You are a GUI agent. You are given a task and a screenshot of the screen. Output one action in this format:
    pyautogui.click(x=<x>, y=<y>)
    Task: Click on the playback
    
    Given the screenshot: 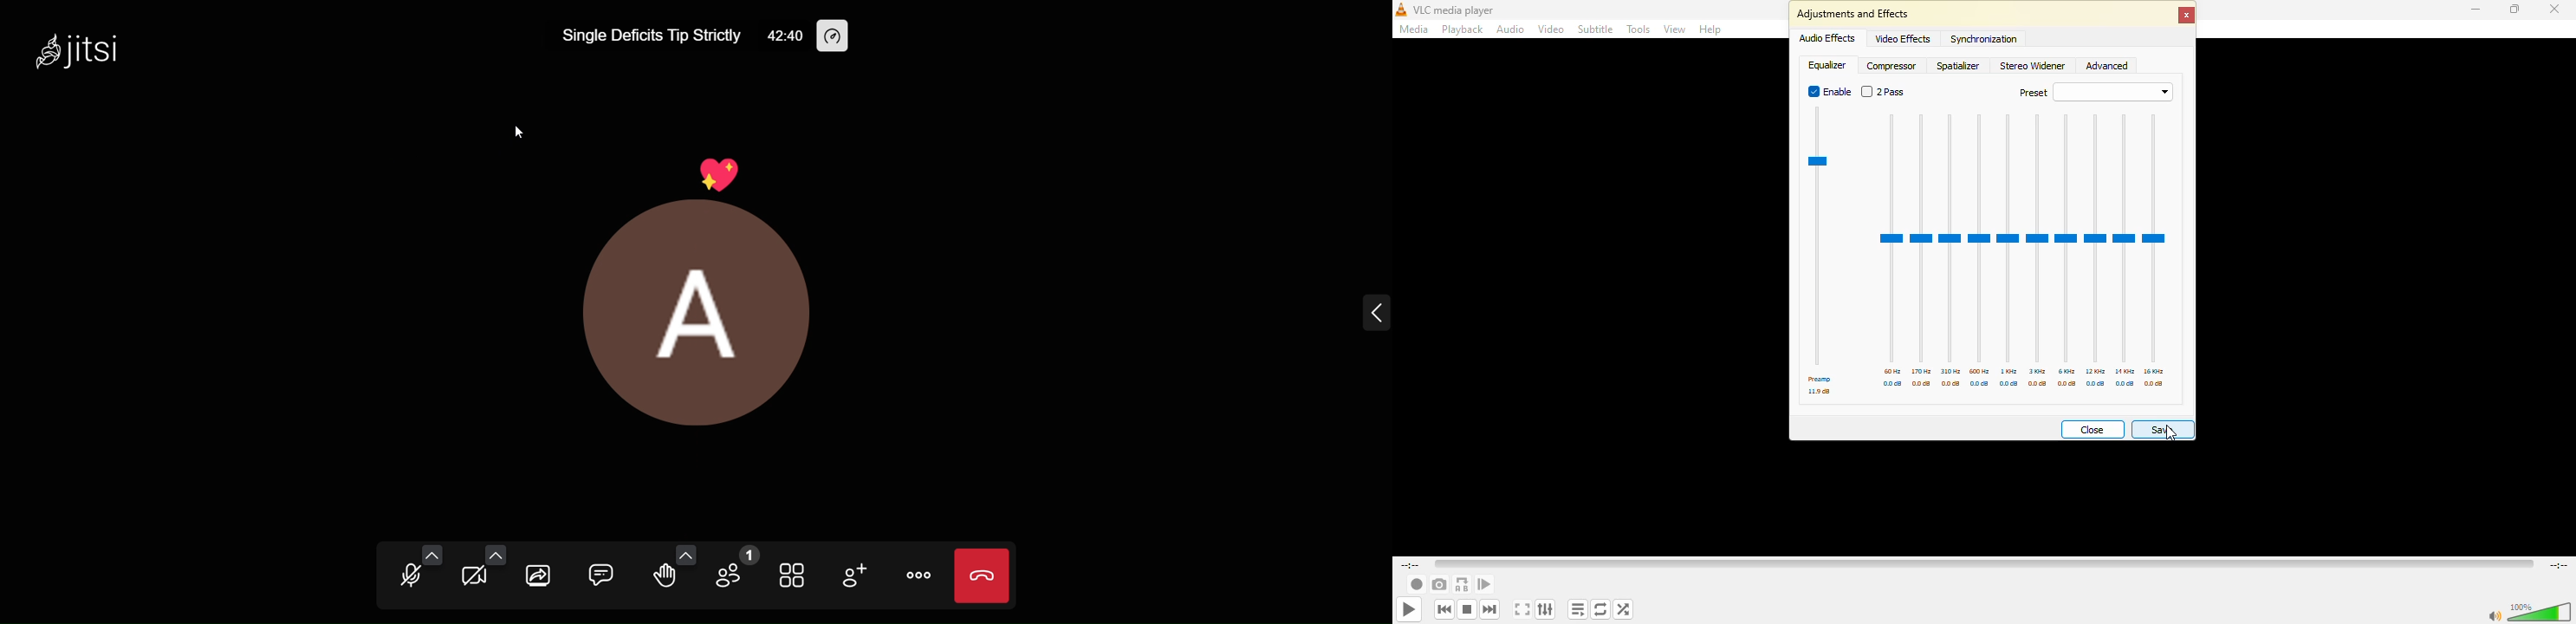 What is the action you would take?
    pyautogui.click(x=1463, y=30)
    